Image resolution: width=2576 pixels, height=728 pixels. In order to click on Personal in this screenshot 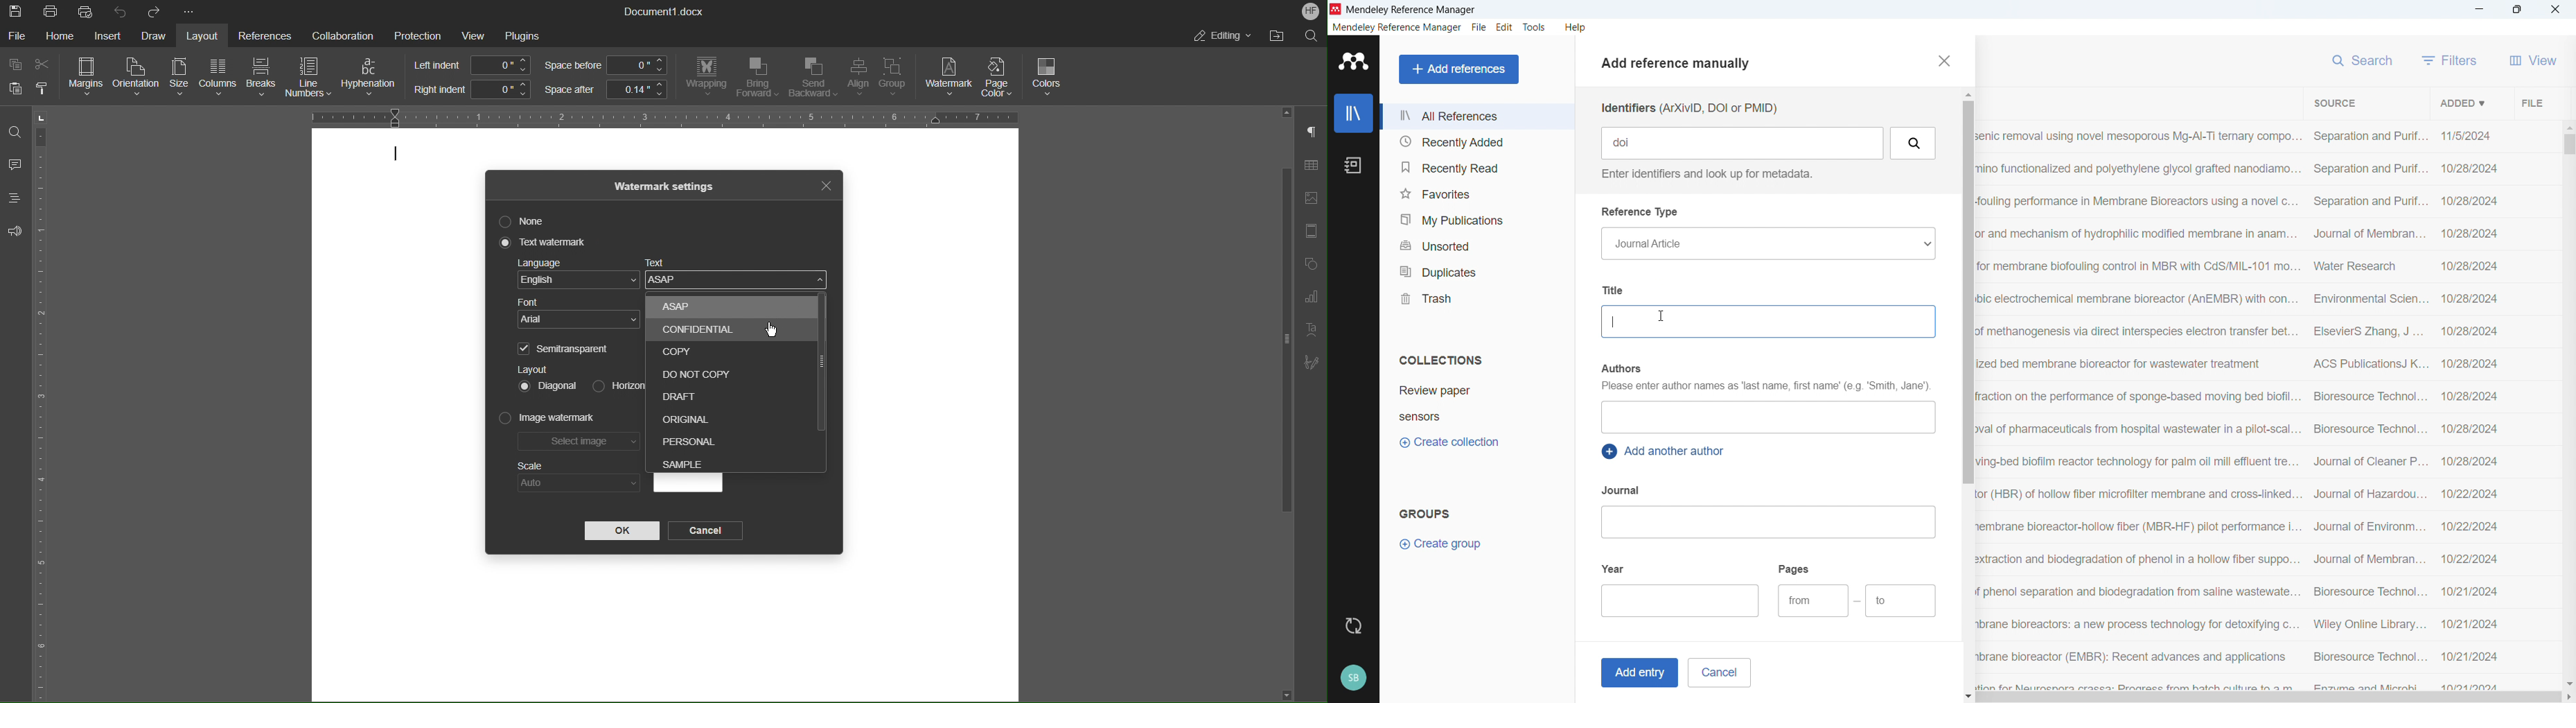, I will do `click(690, 440)`.